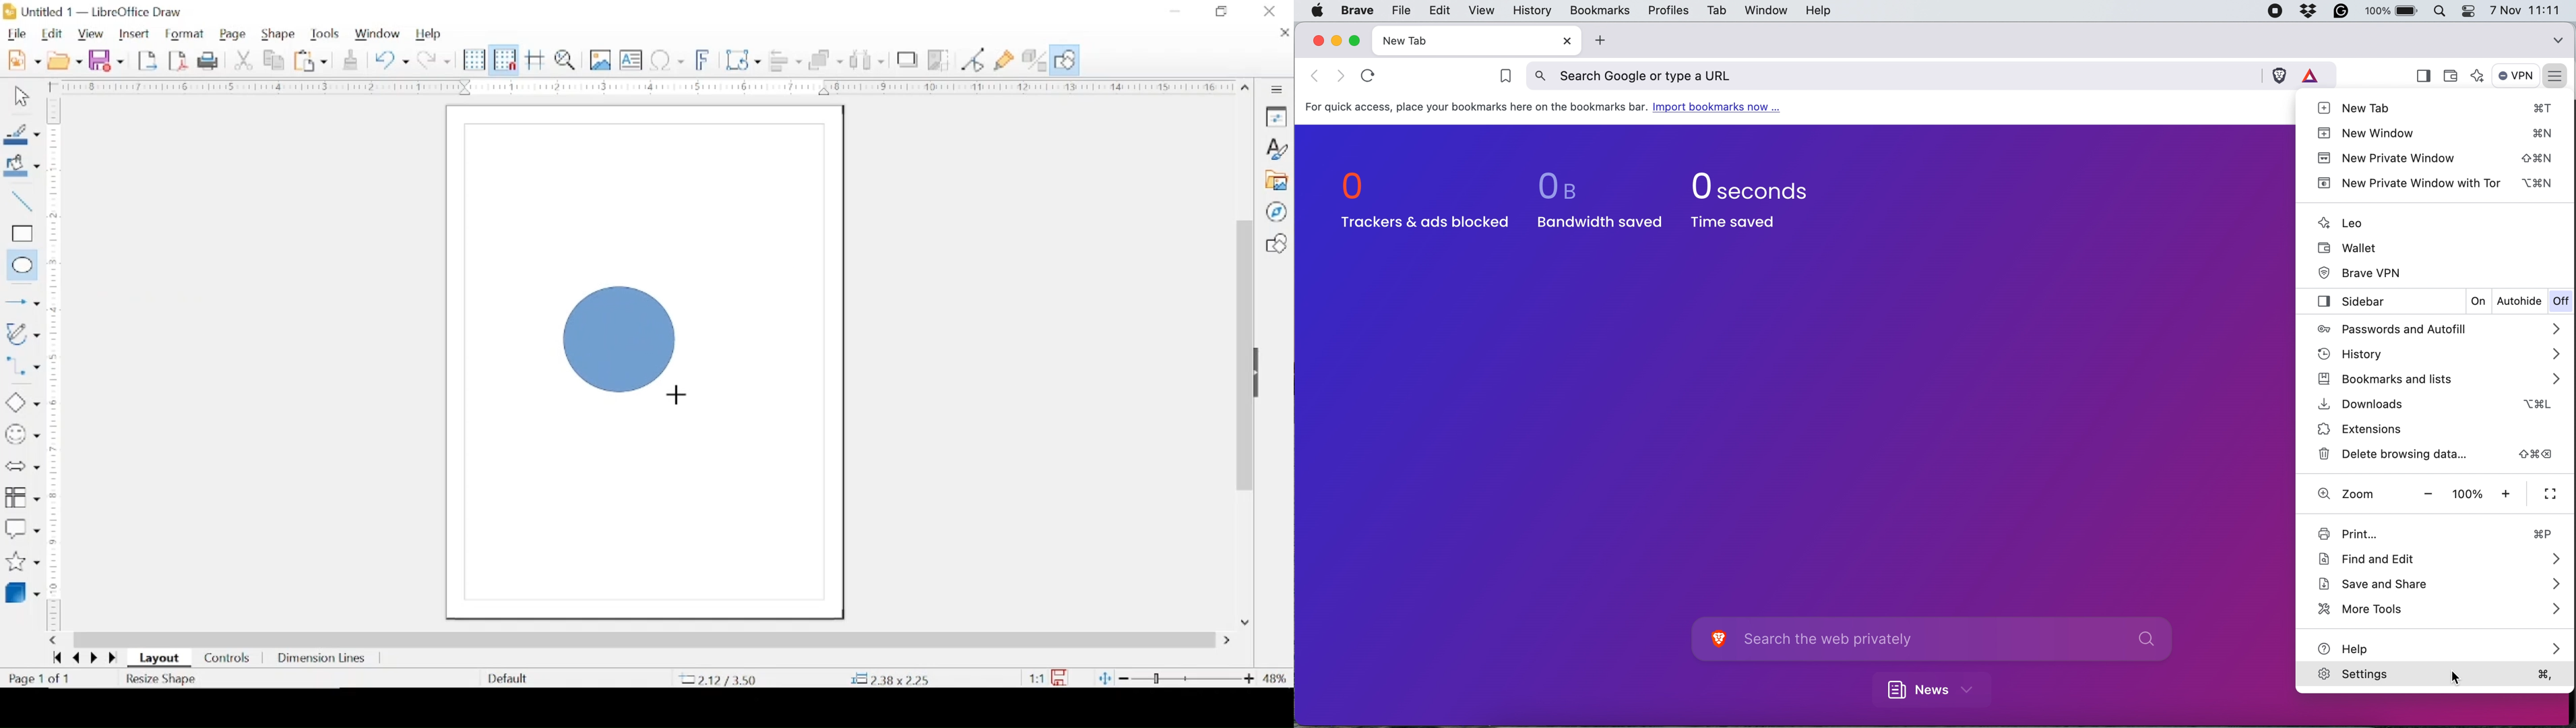  What do you see at coordinates (600, 61) in the screenshot?
I see `insert image` at bounding box center [600, 61].